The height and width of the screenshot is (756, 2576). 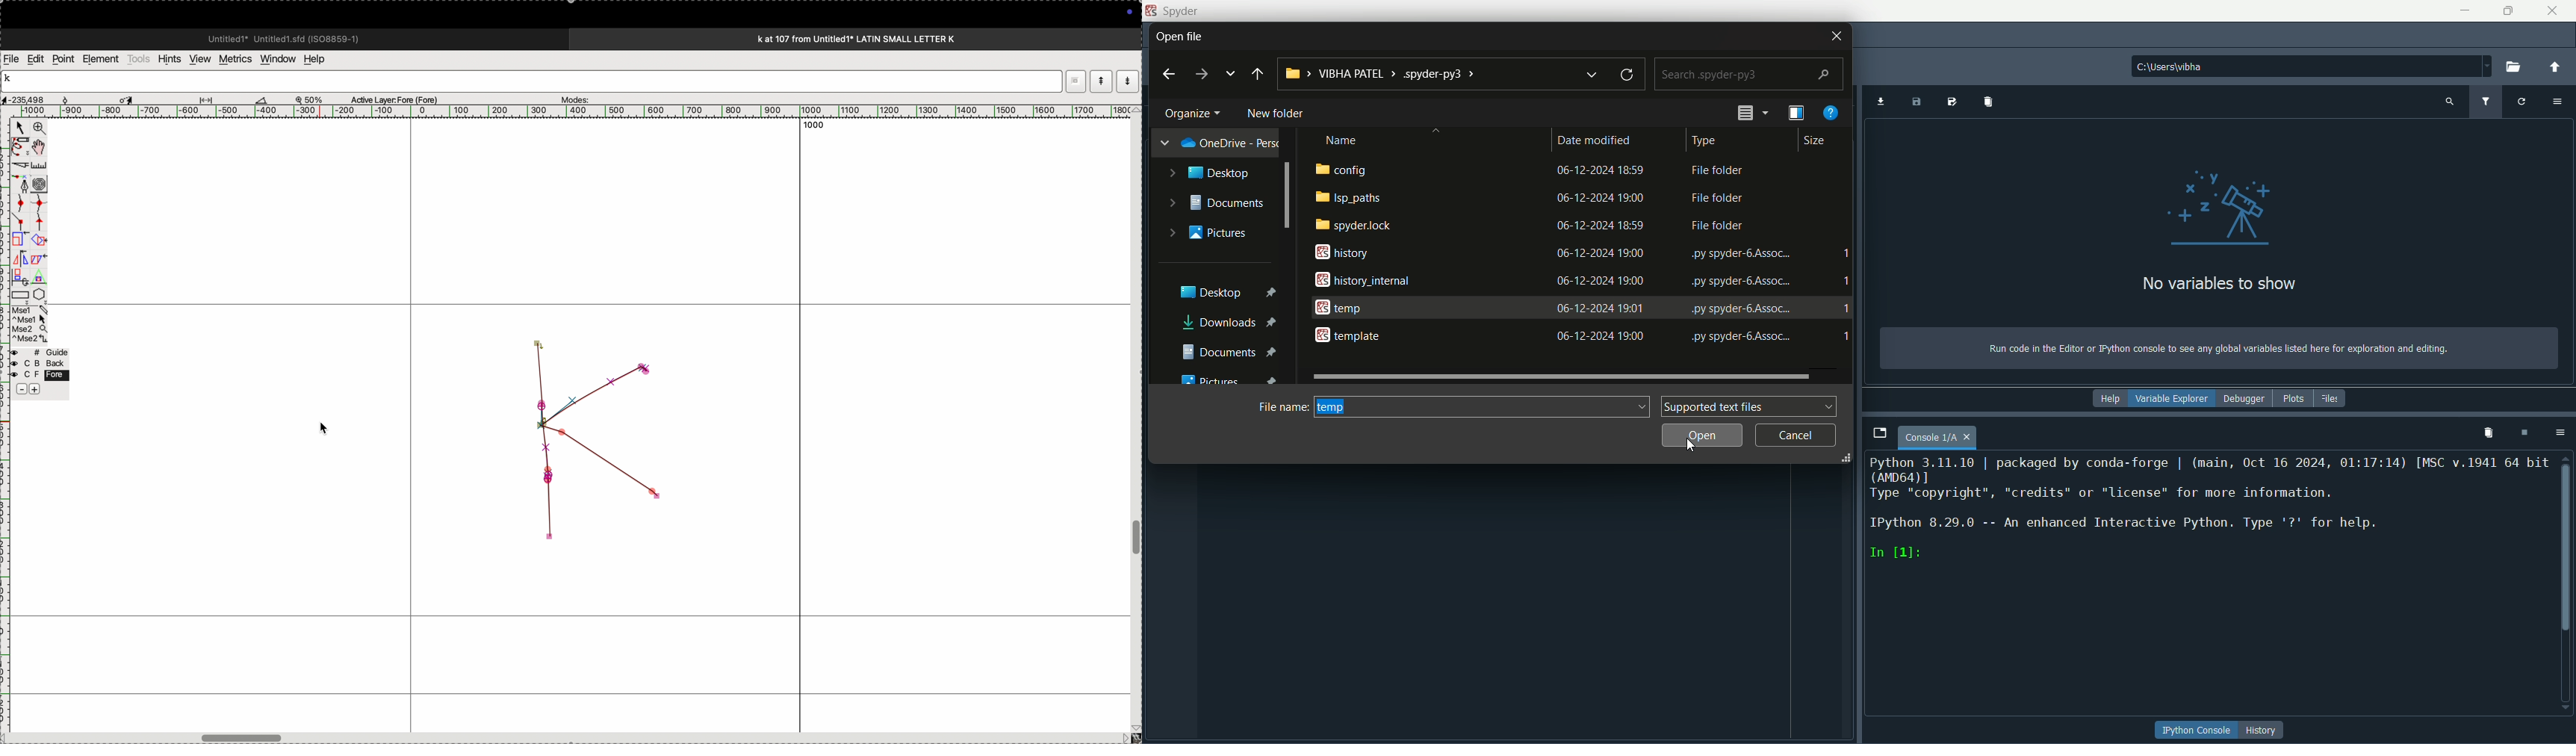 I want to click on preview pane, so click(x=1752, y=112).